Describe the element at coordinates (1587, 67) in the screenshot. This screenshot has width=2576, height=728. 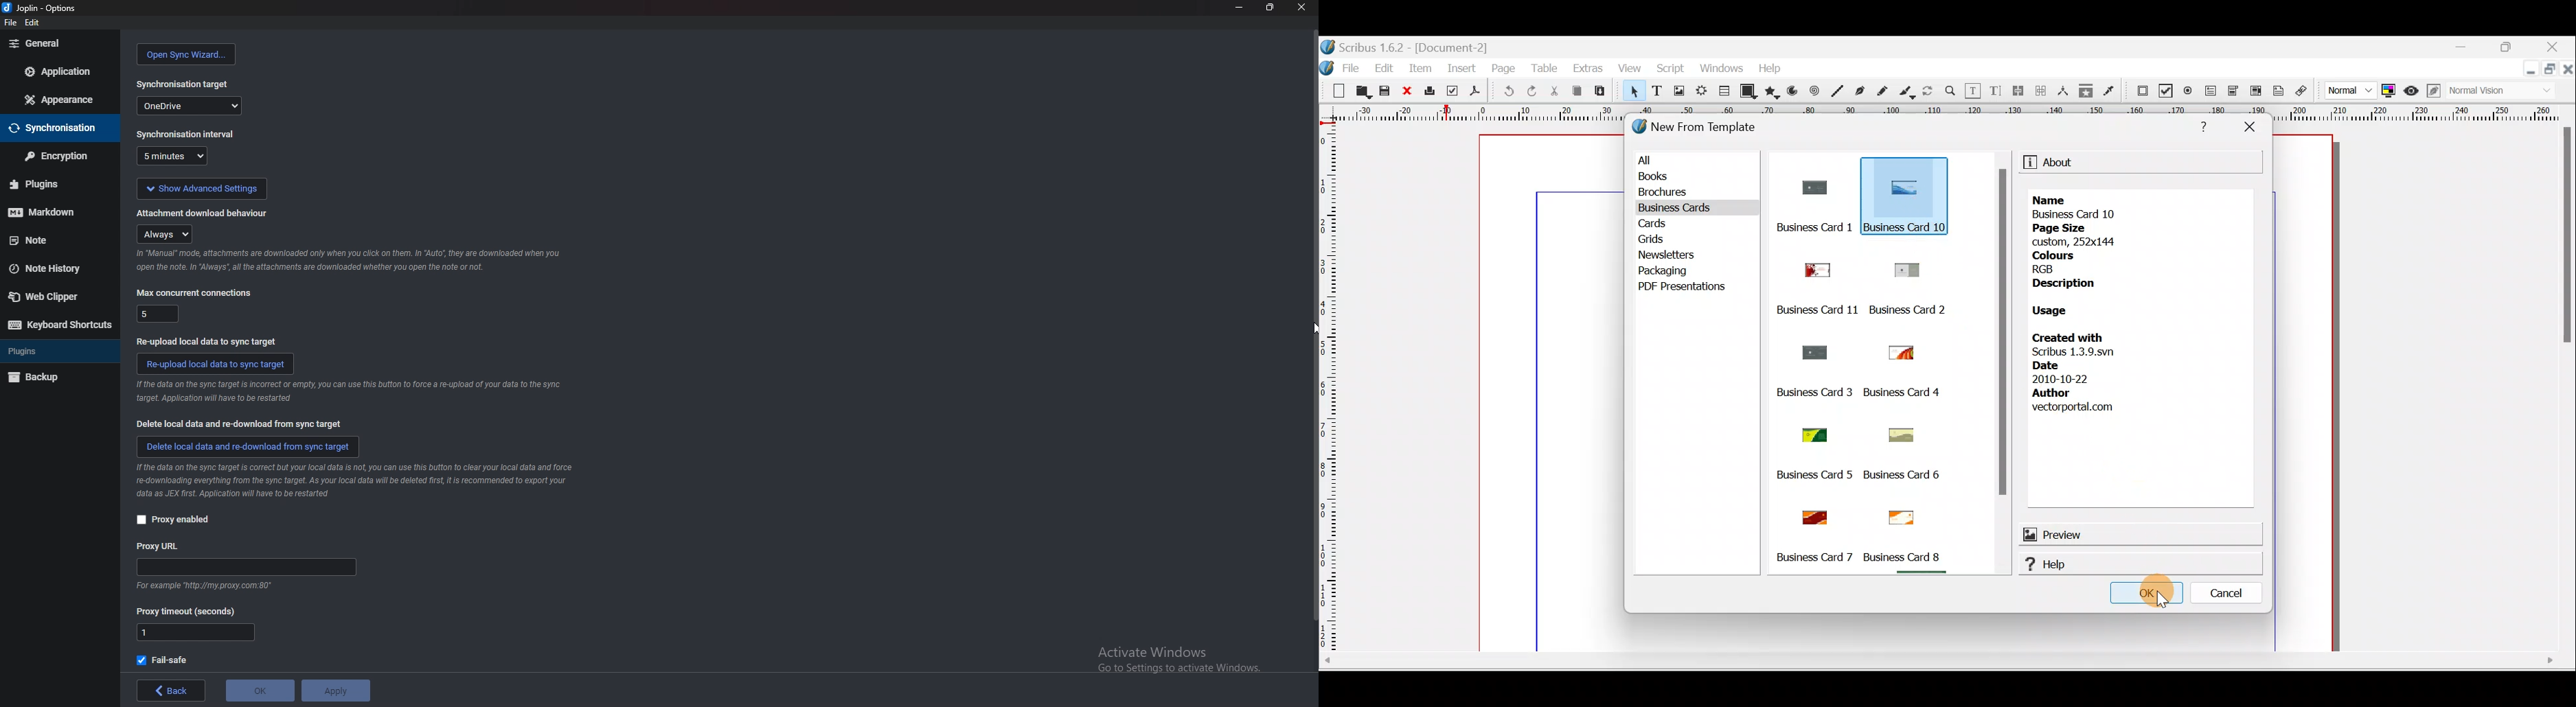
I see `Extras` at that location.